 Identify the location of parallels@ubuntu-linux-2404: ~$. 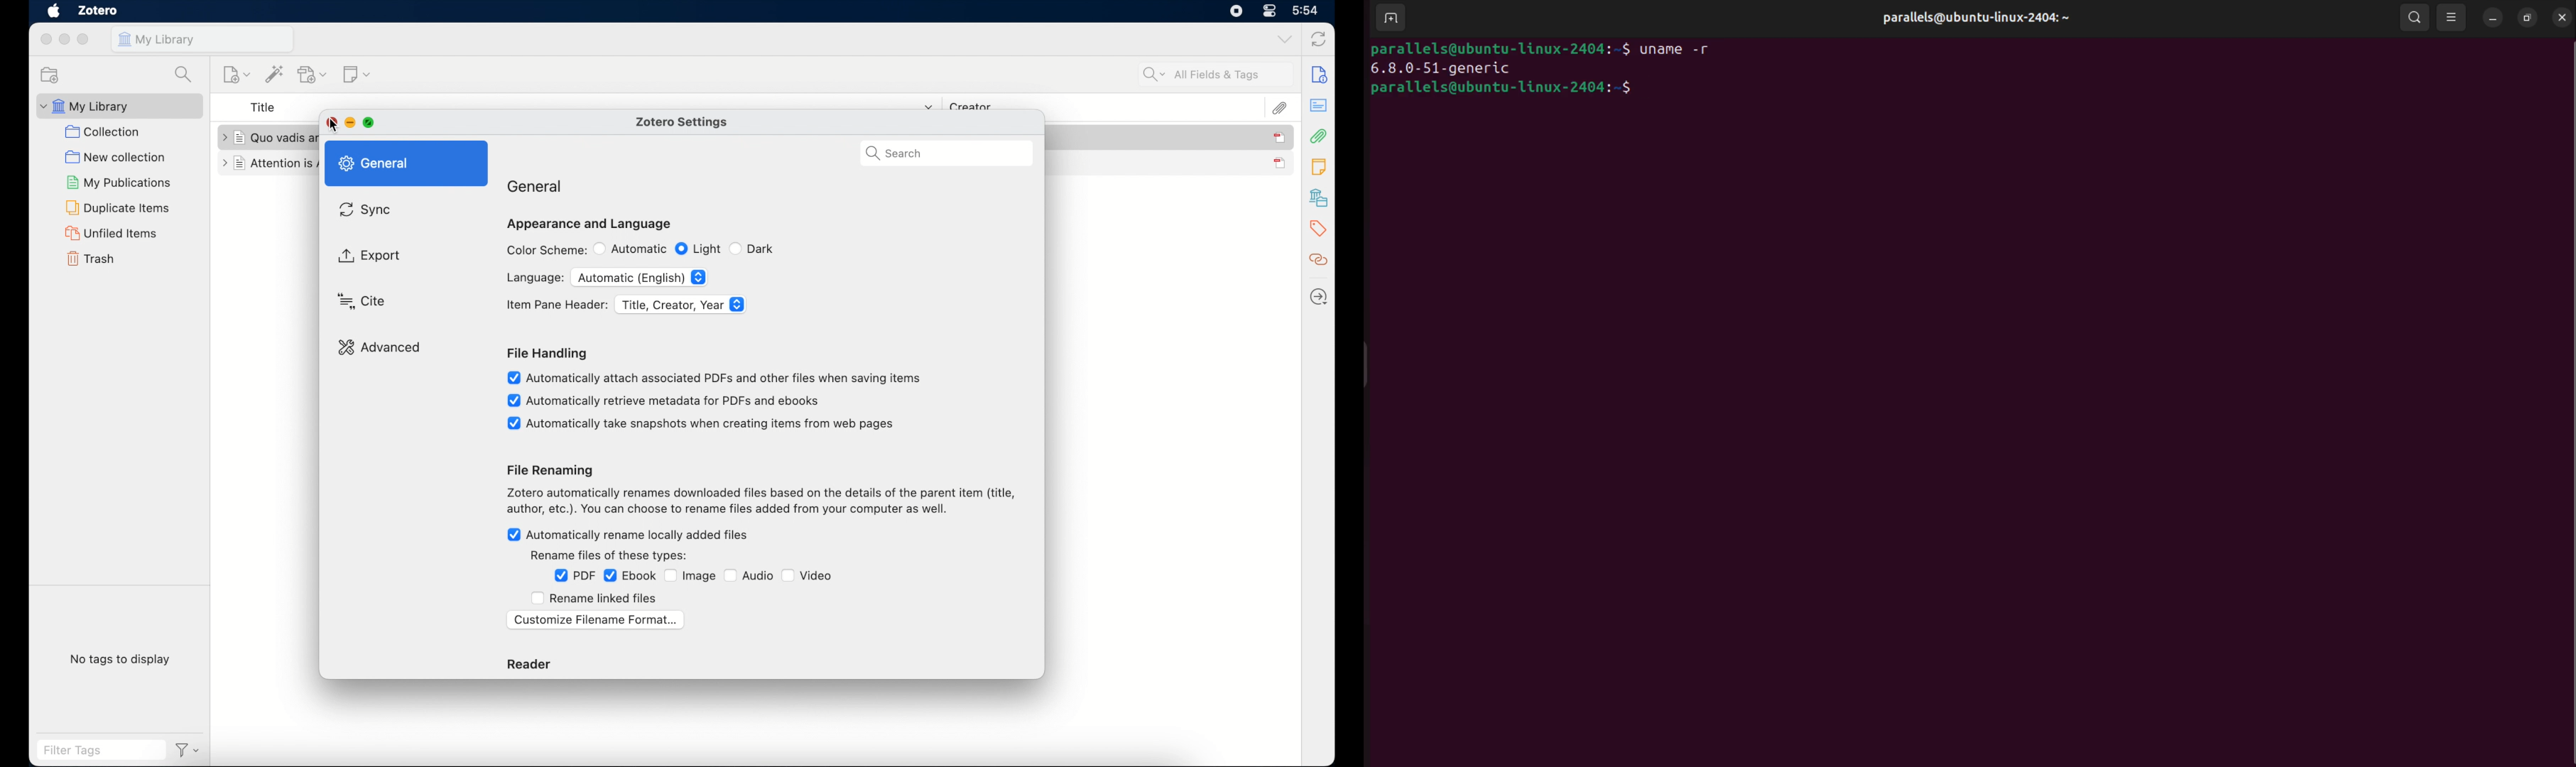
(1530, 88).